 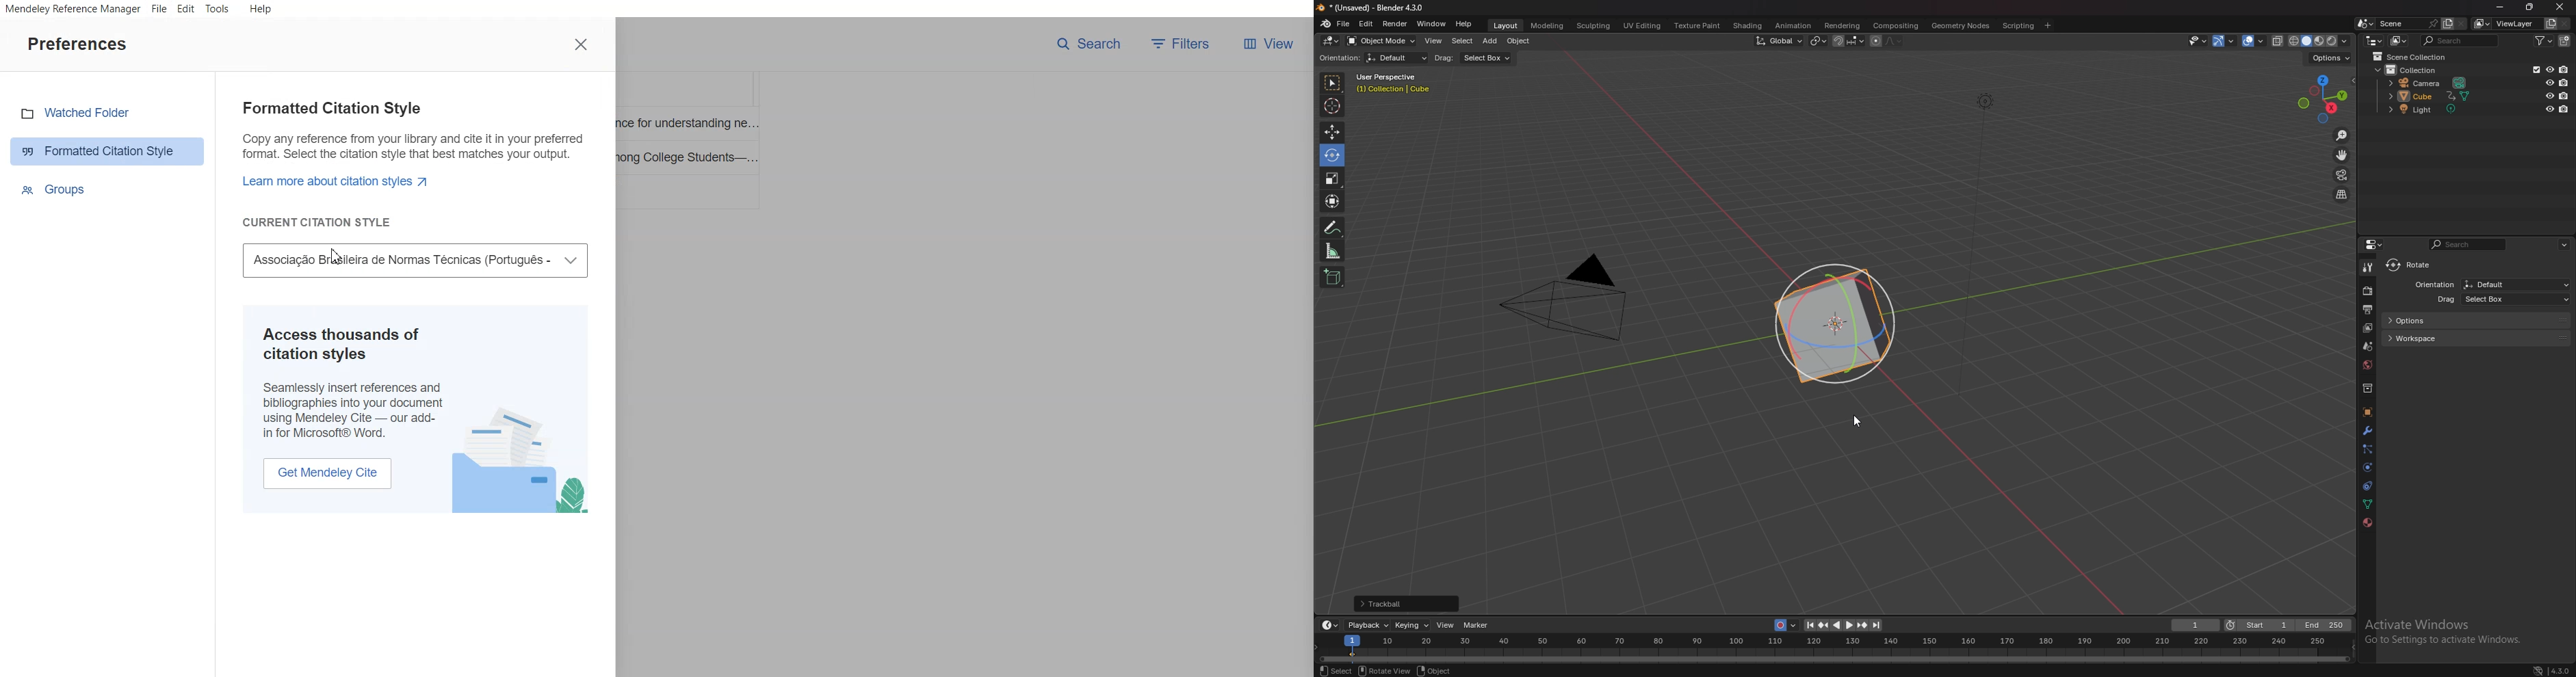 What do you see at coordinates (1406, 603) in the screenshot?
I see `trackball` at bounding box center [1406, 603].